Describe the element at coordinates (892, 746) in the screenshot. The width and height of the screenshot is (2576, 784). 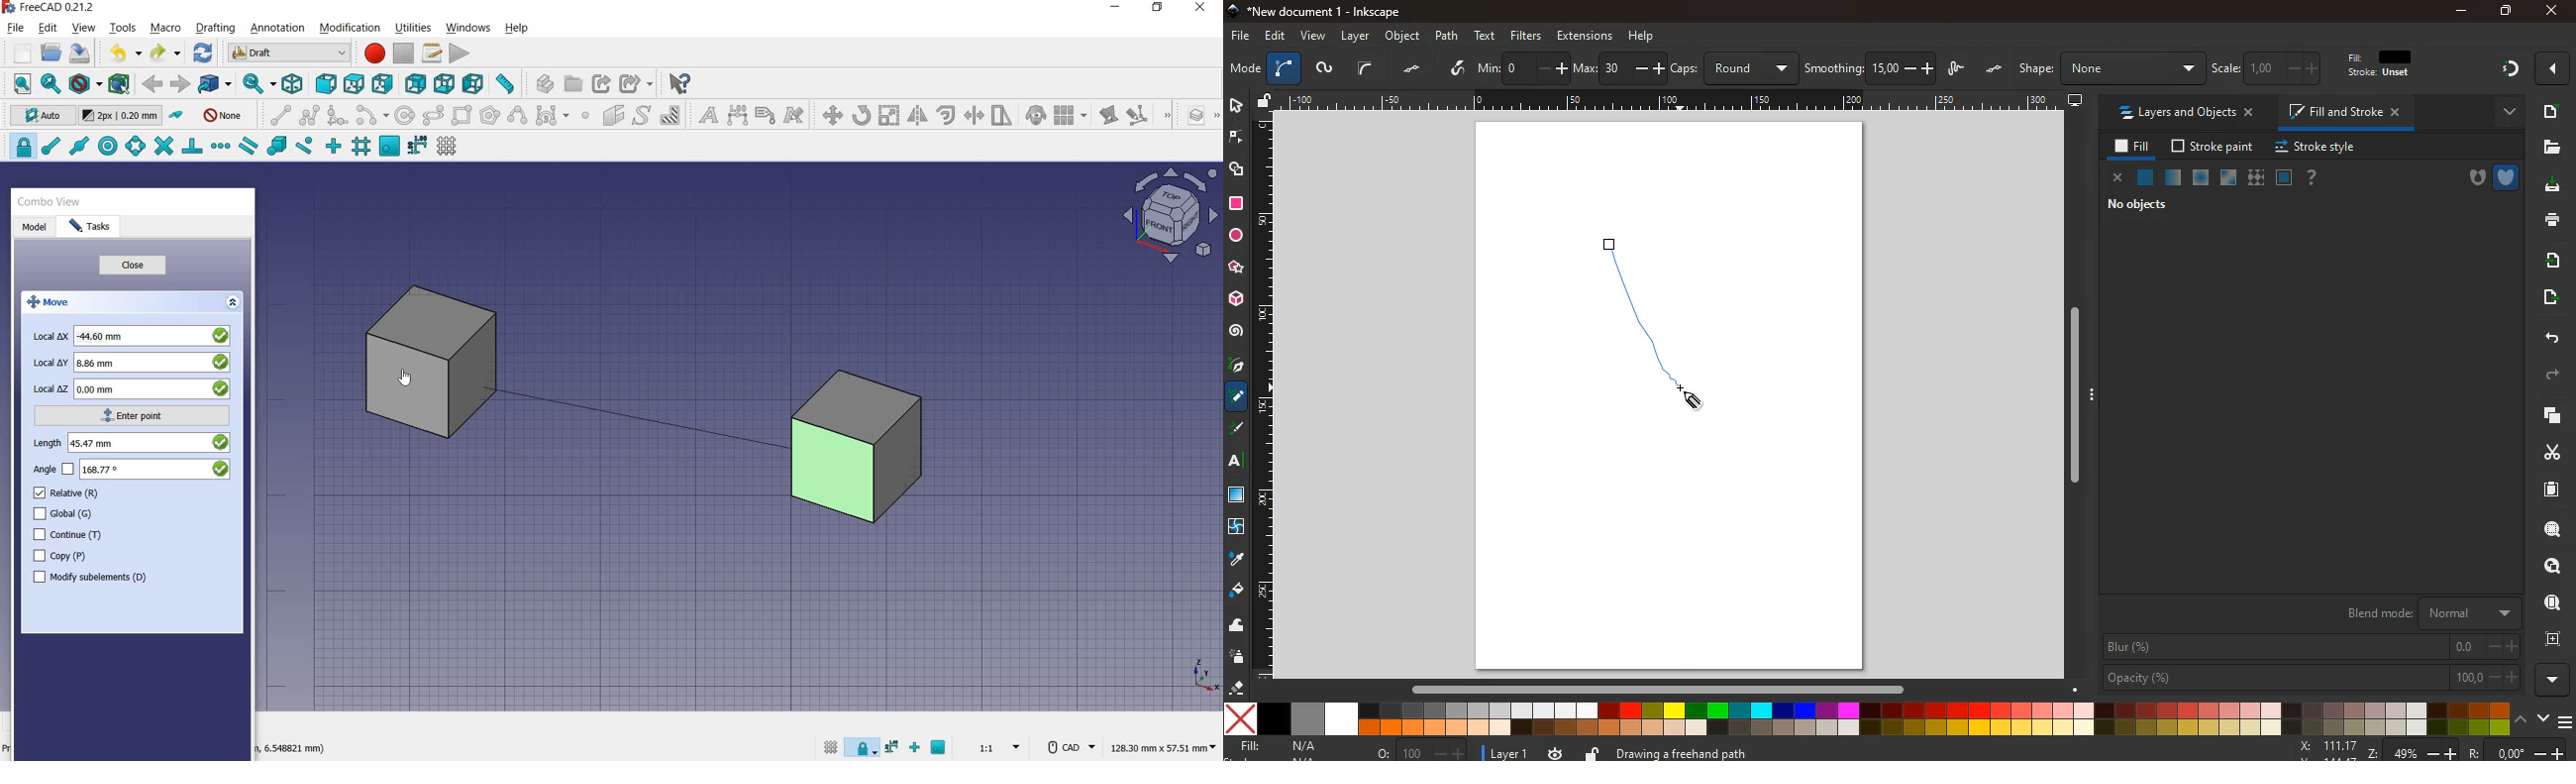
I see `snap dimensions` at that location.